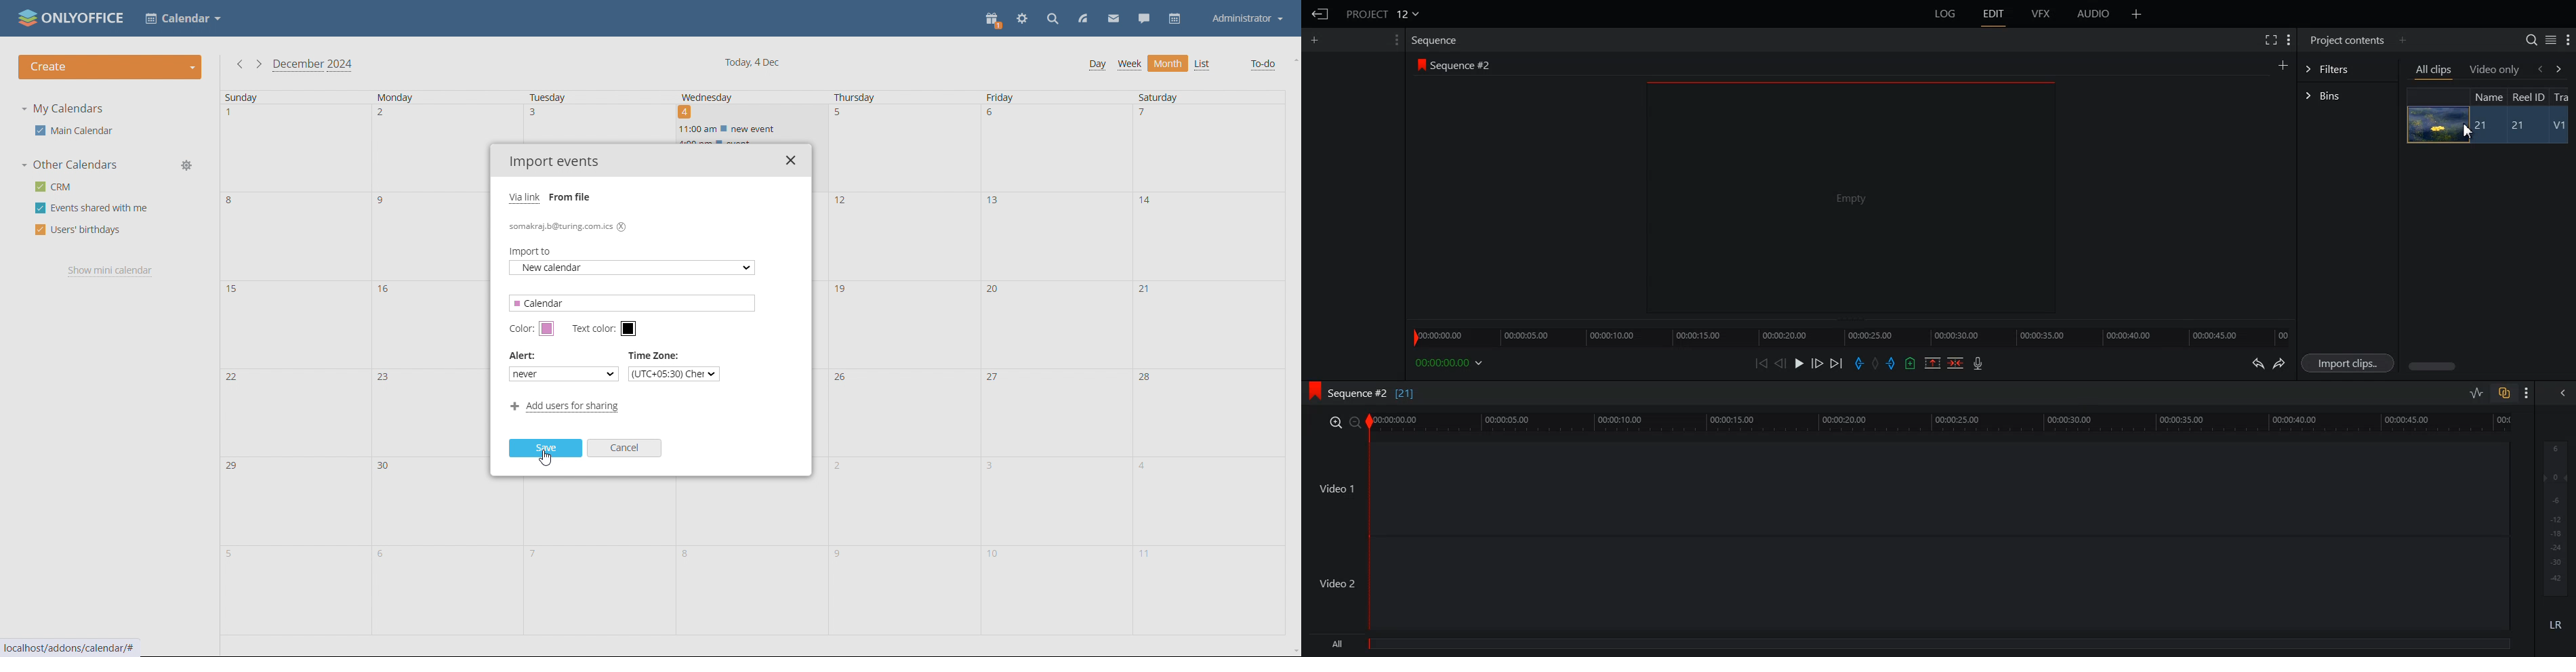 The width and height of the screenshot is (2576, 672). Describe the element at coordinates (573, 197) in the screenshot. I see `from file` at that location.